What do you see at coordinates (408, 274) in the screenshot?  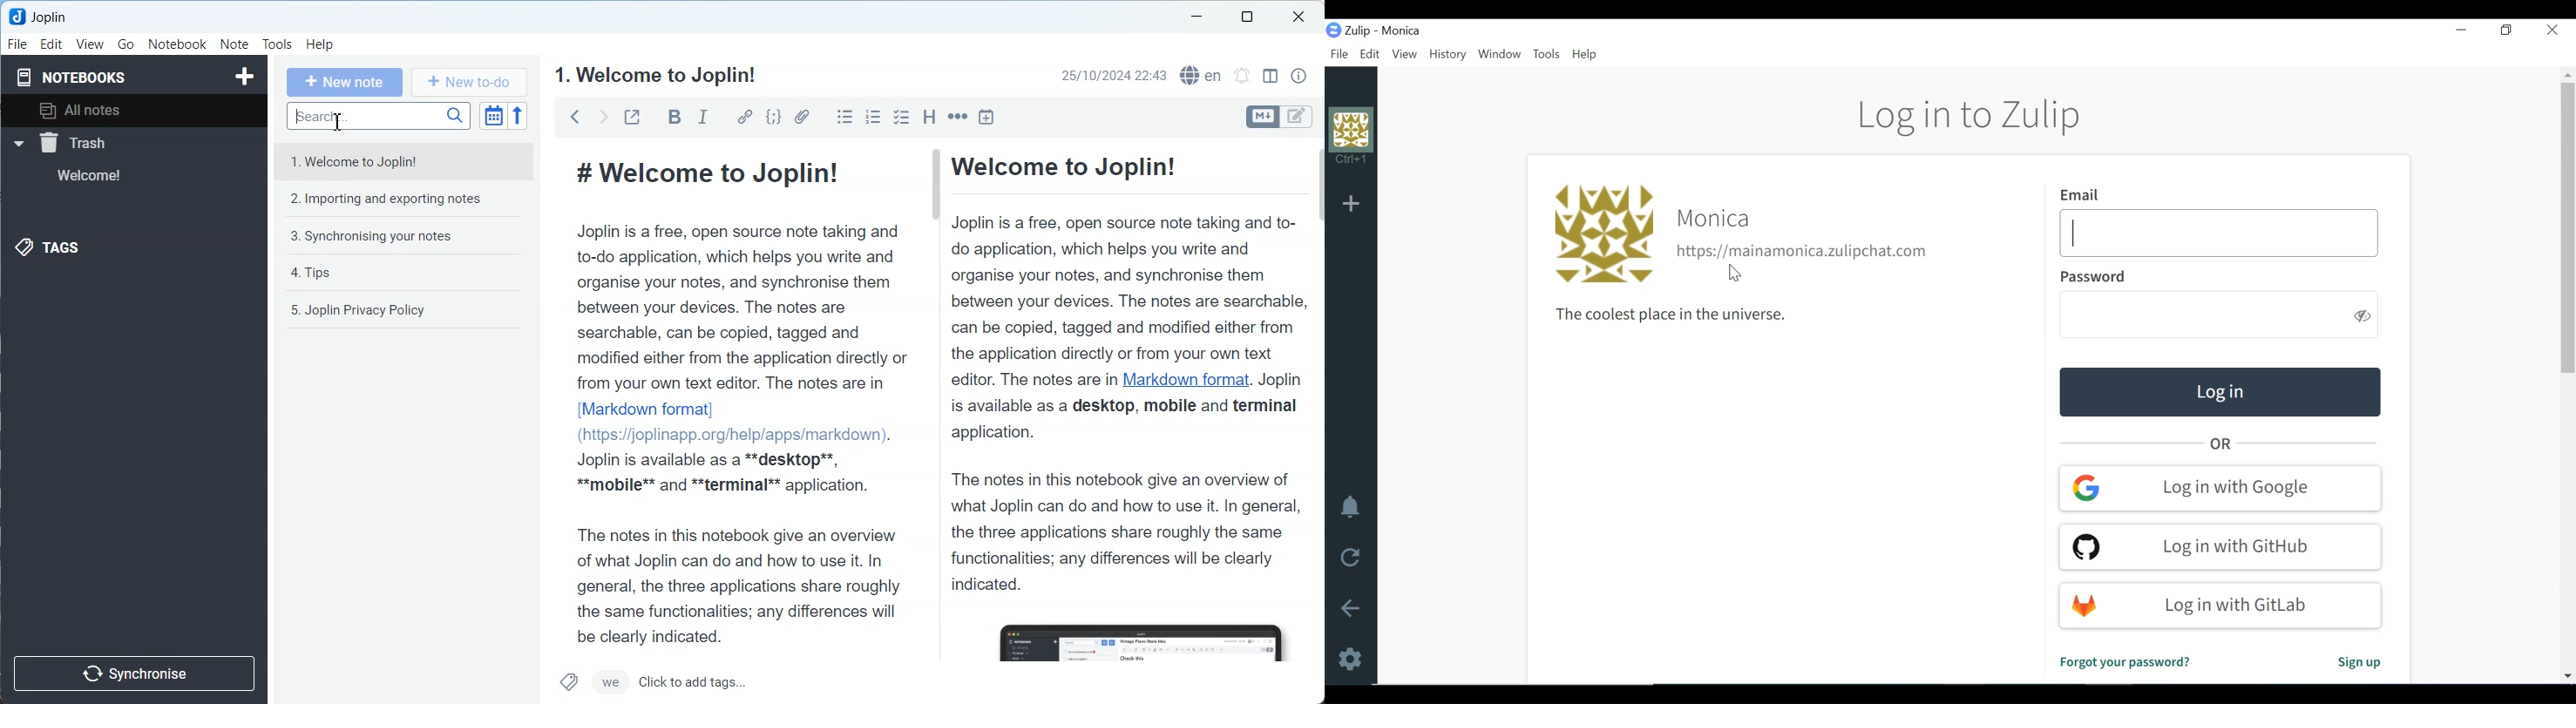 I see `Tips` at bounding box center [408, 274].